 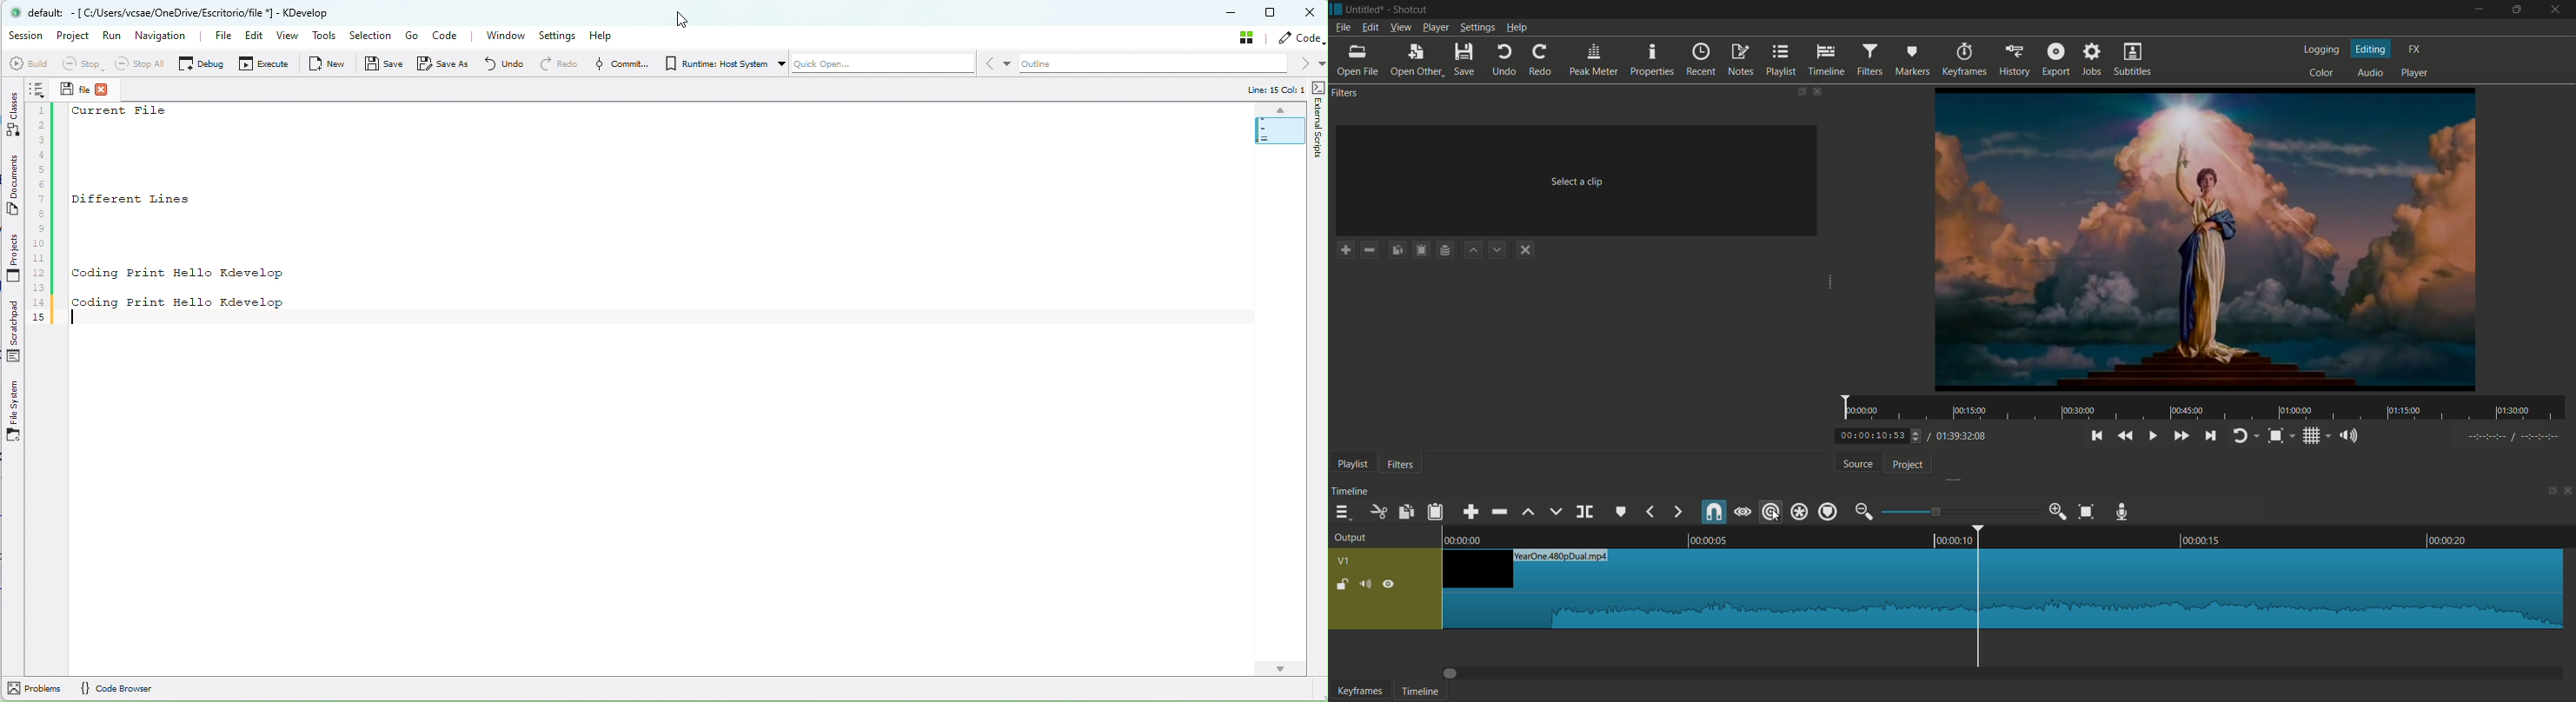 I want to click on show volume control, so click(x=2349, y=436).